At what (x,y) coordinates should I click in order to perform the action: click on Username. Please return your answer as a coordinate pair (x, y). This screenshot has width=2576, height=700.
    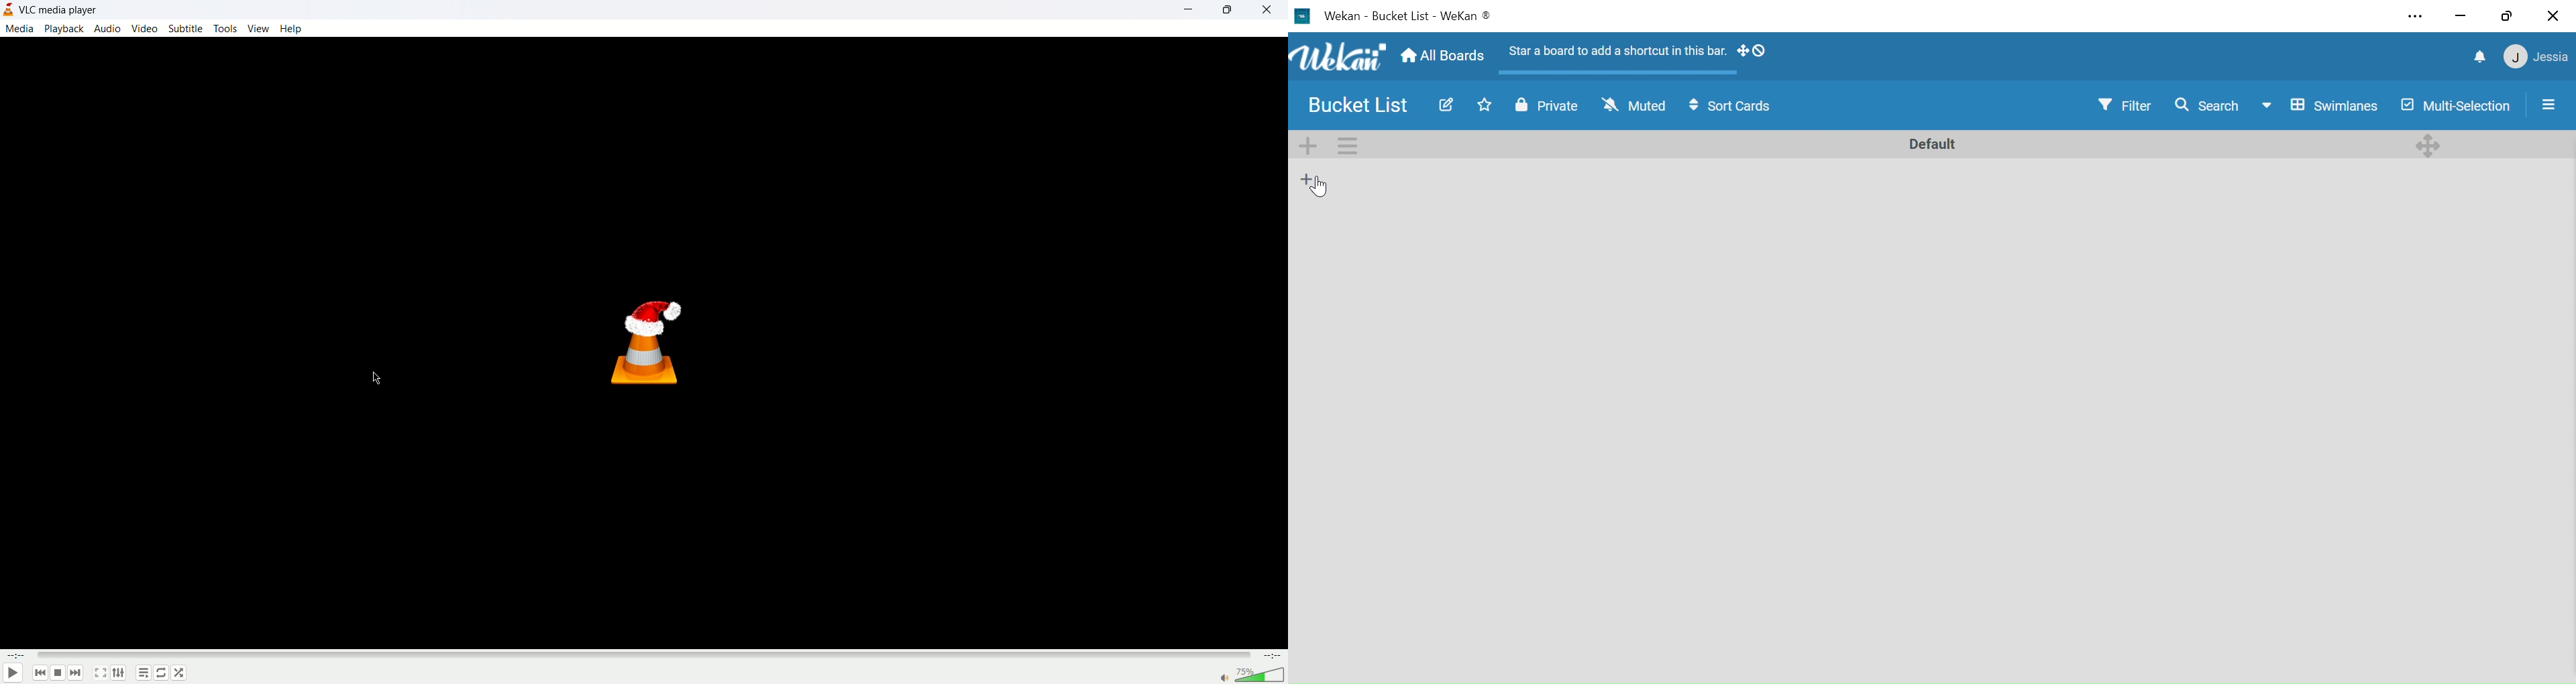
    Looking at the image, I should click on (2552, 58).